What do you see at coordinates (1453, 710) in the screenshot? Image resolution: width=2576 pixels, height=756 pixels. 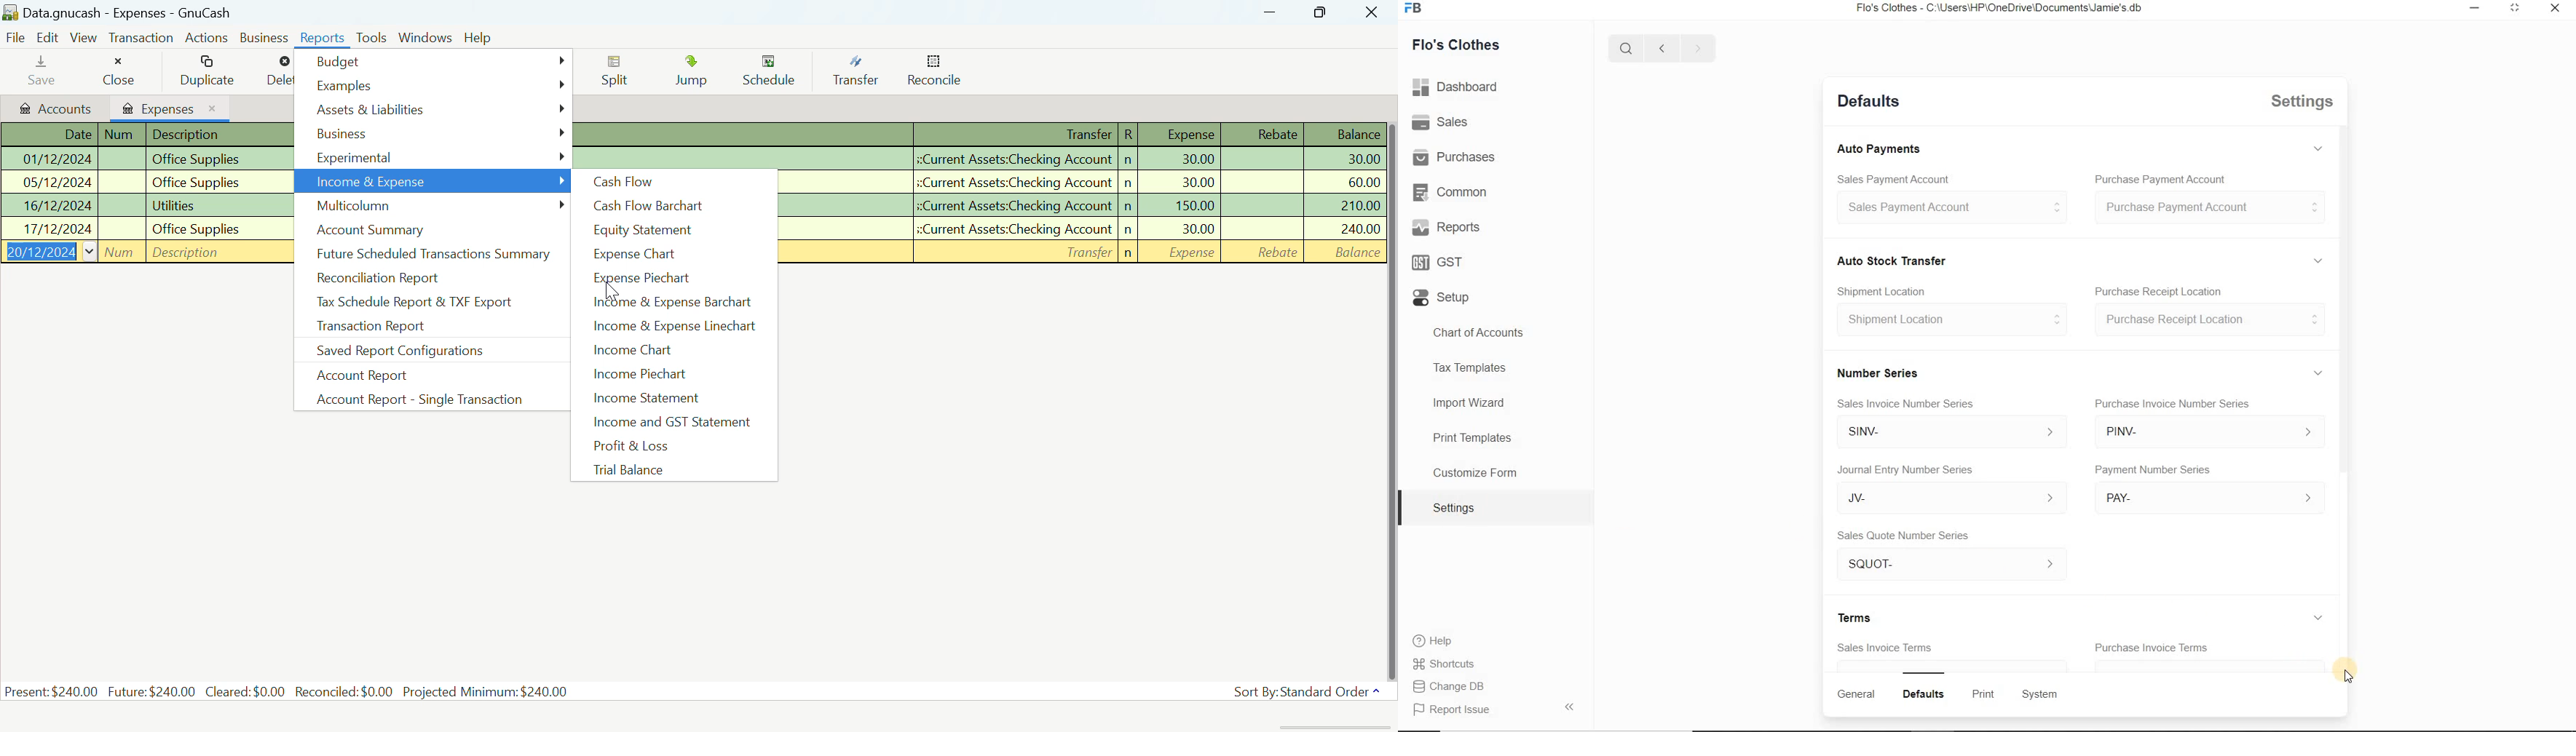 I see `Report issue` at bounding box center [1453, 710].